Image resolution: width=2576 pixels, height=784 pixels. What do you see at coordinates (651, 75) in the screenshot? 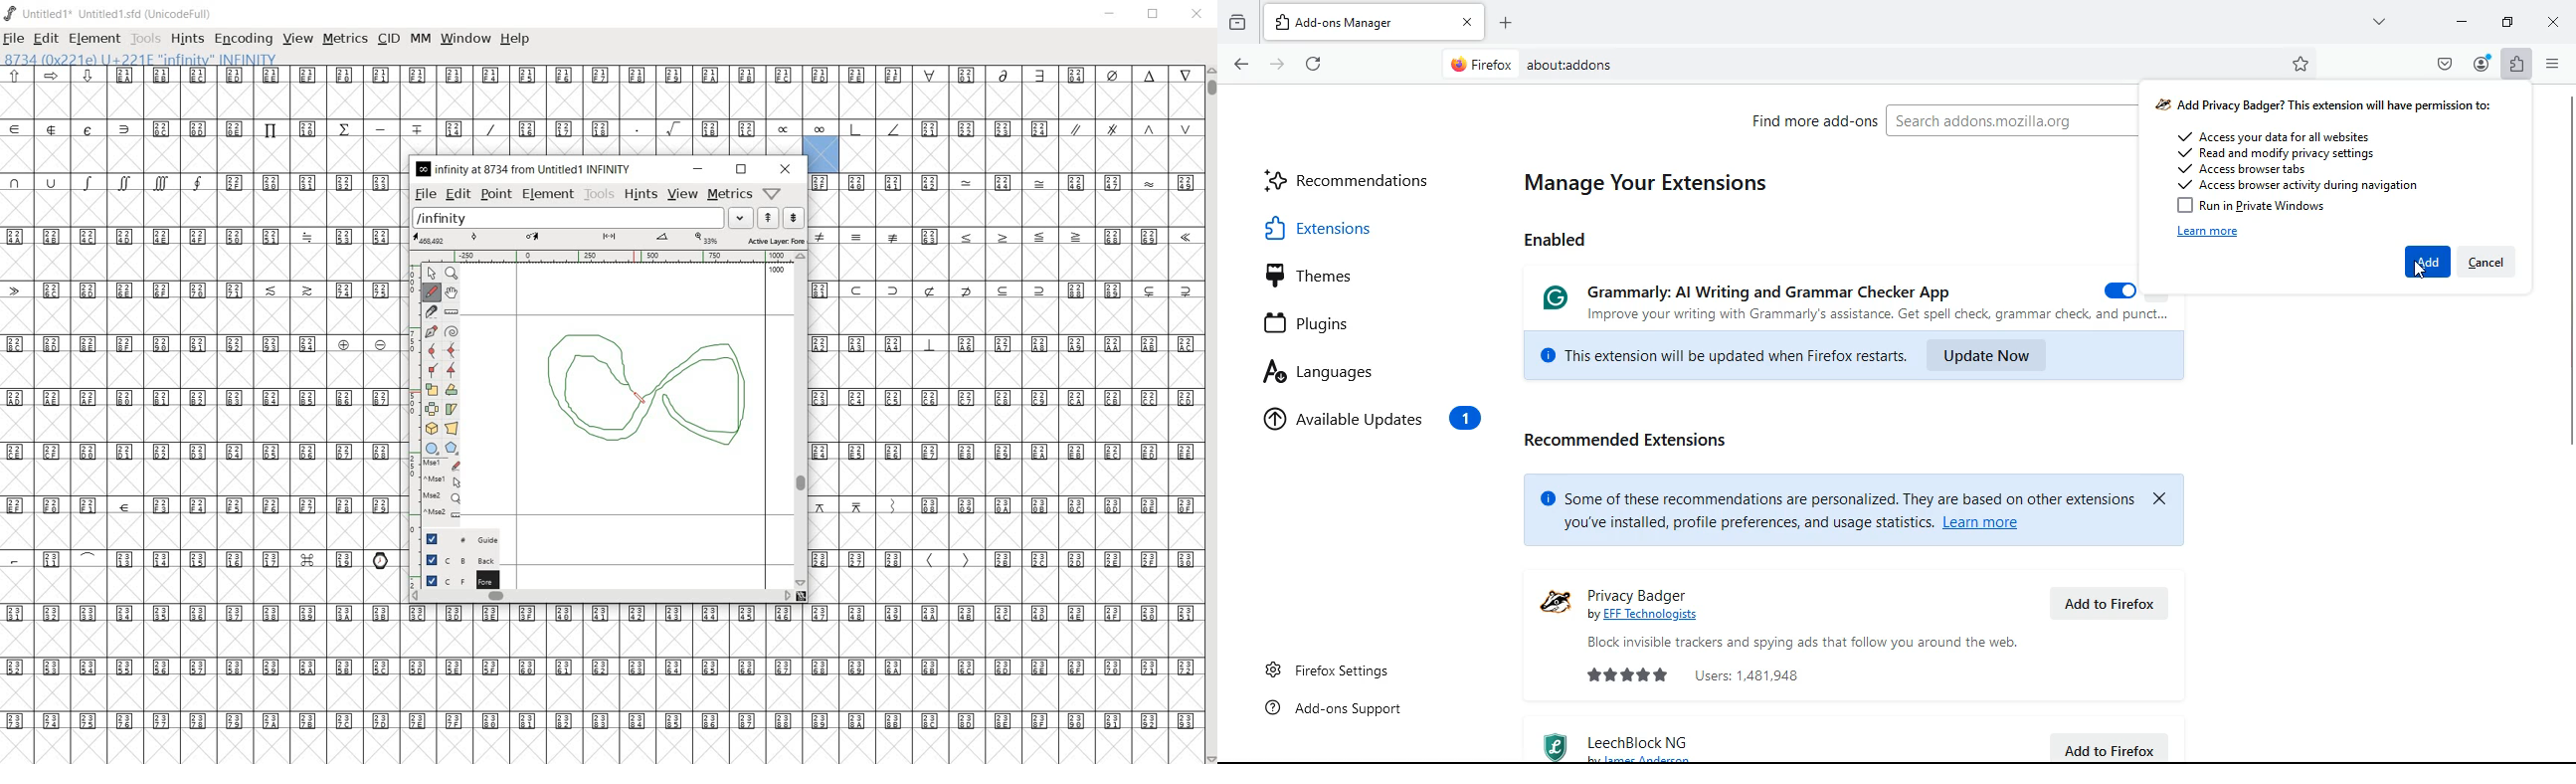
I see `Unicode code points` at bounding box center [651, 75].